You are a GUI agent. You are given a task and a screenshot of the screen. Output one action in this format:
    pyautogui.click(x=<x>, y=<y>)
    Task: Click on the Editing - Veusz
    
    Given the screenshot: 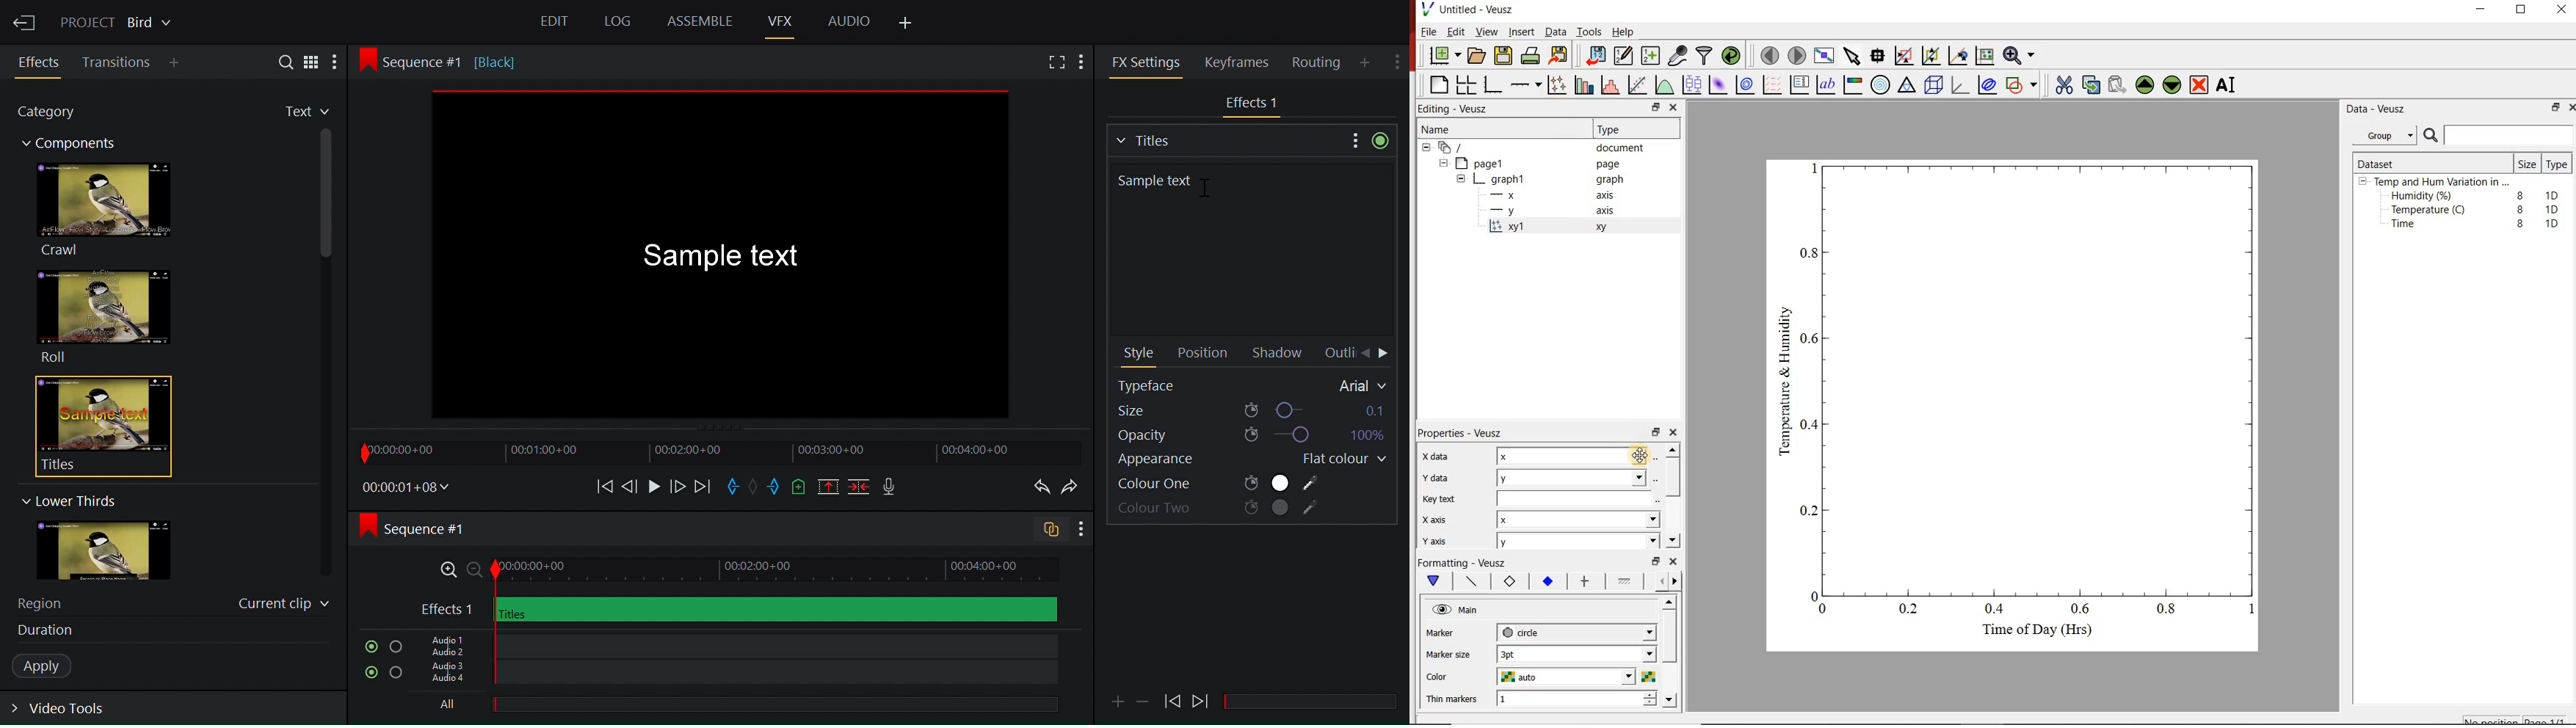 What is the action you would take?
    pyautogui.click(x=1457, y=108)
    